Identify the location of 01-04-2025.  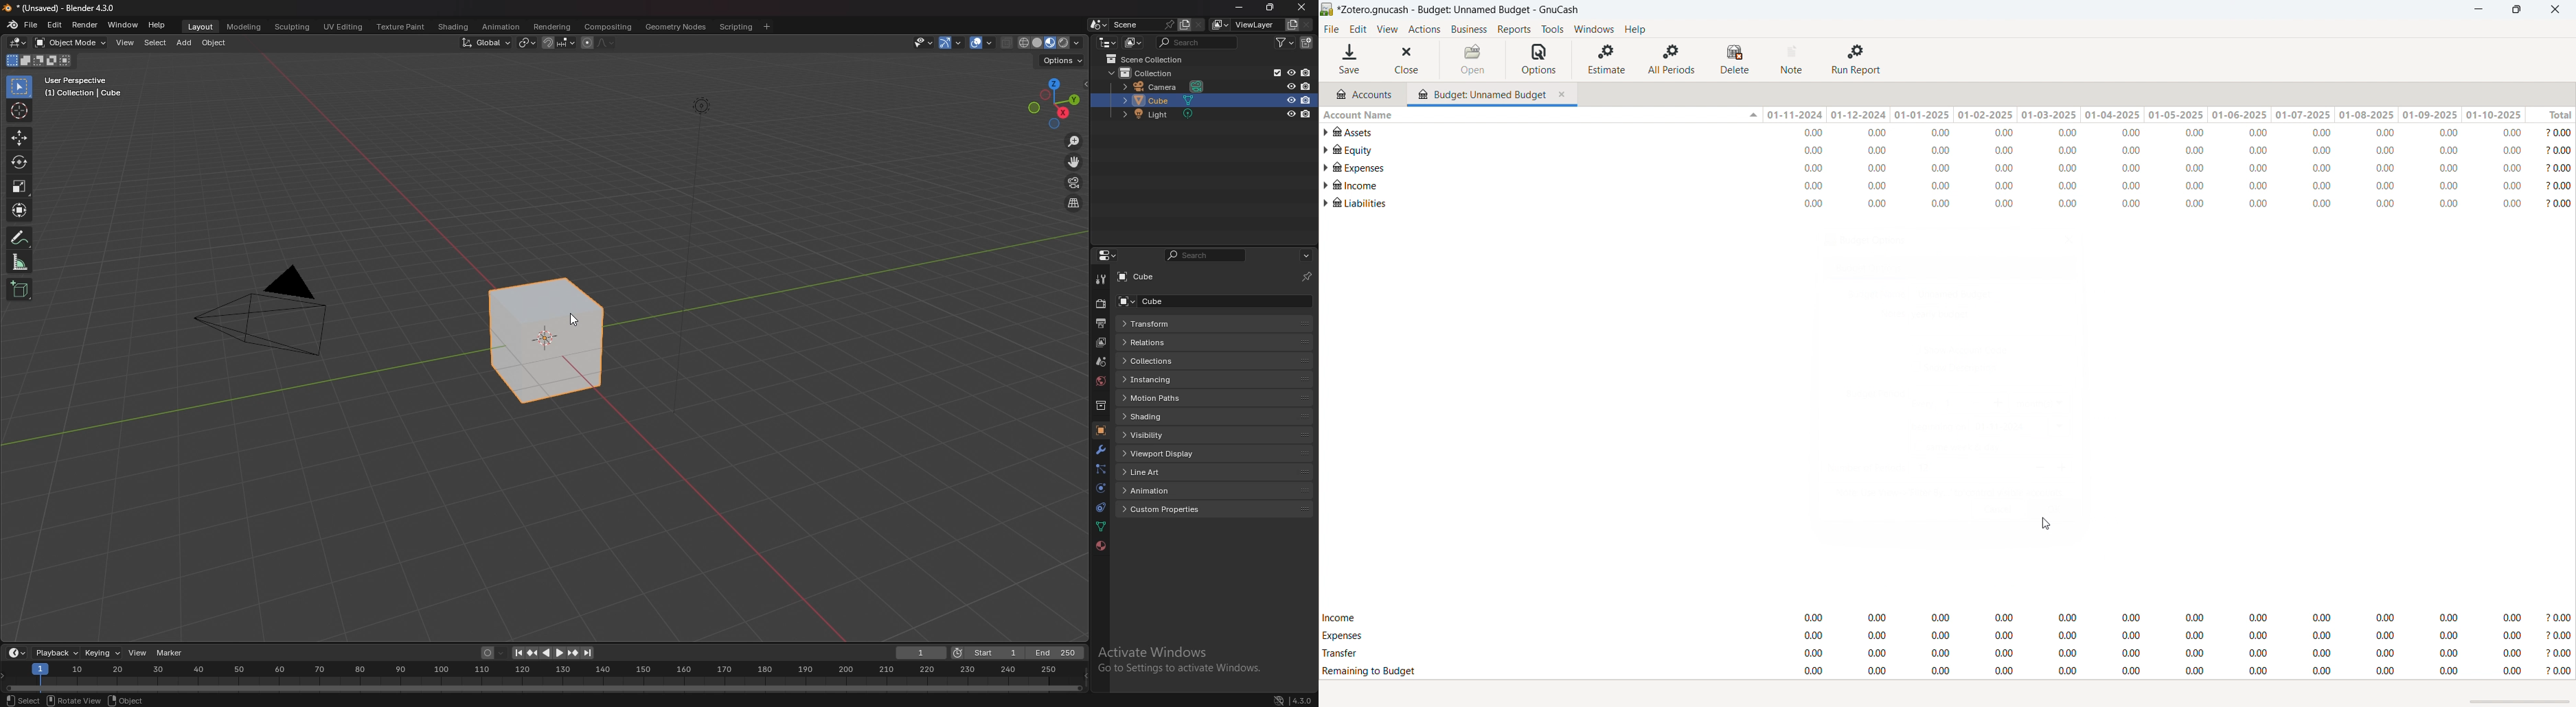
(2110, 115).